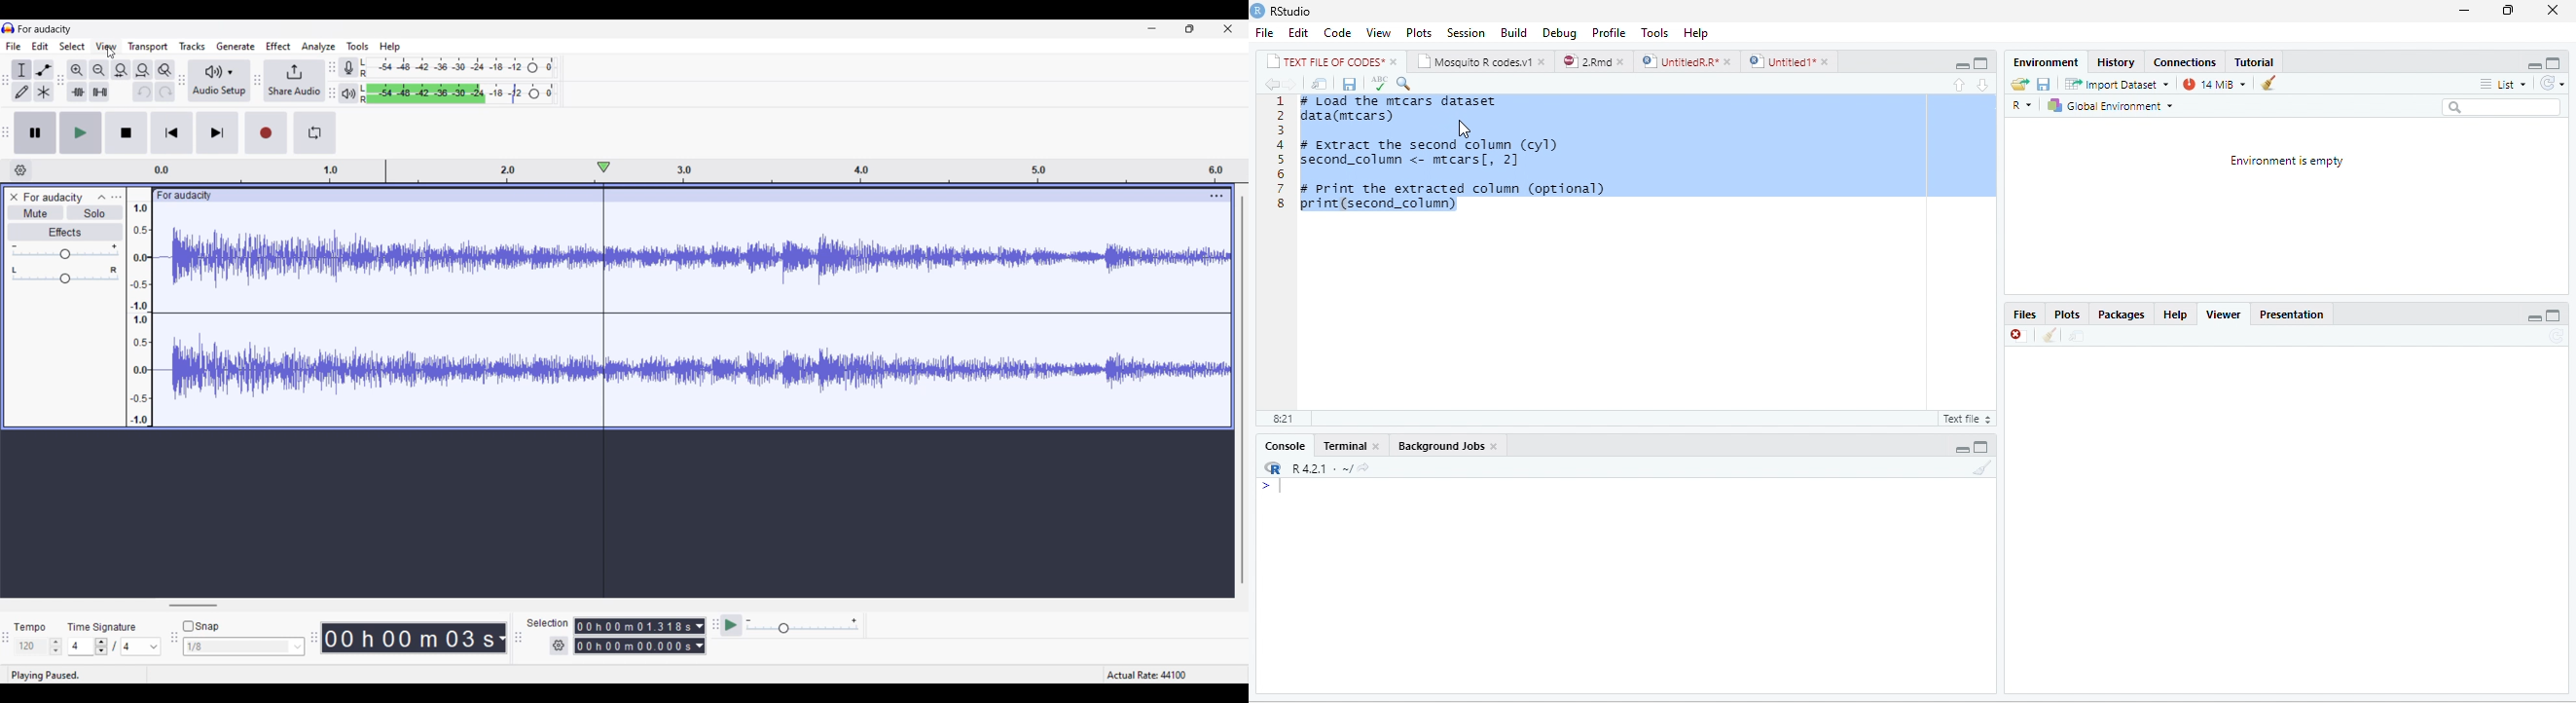  Describe the element at coordinates (1281, 173) in the screenshot. I see `6` at that location.